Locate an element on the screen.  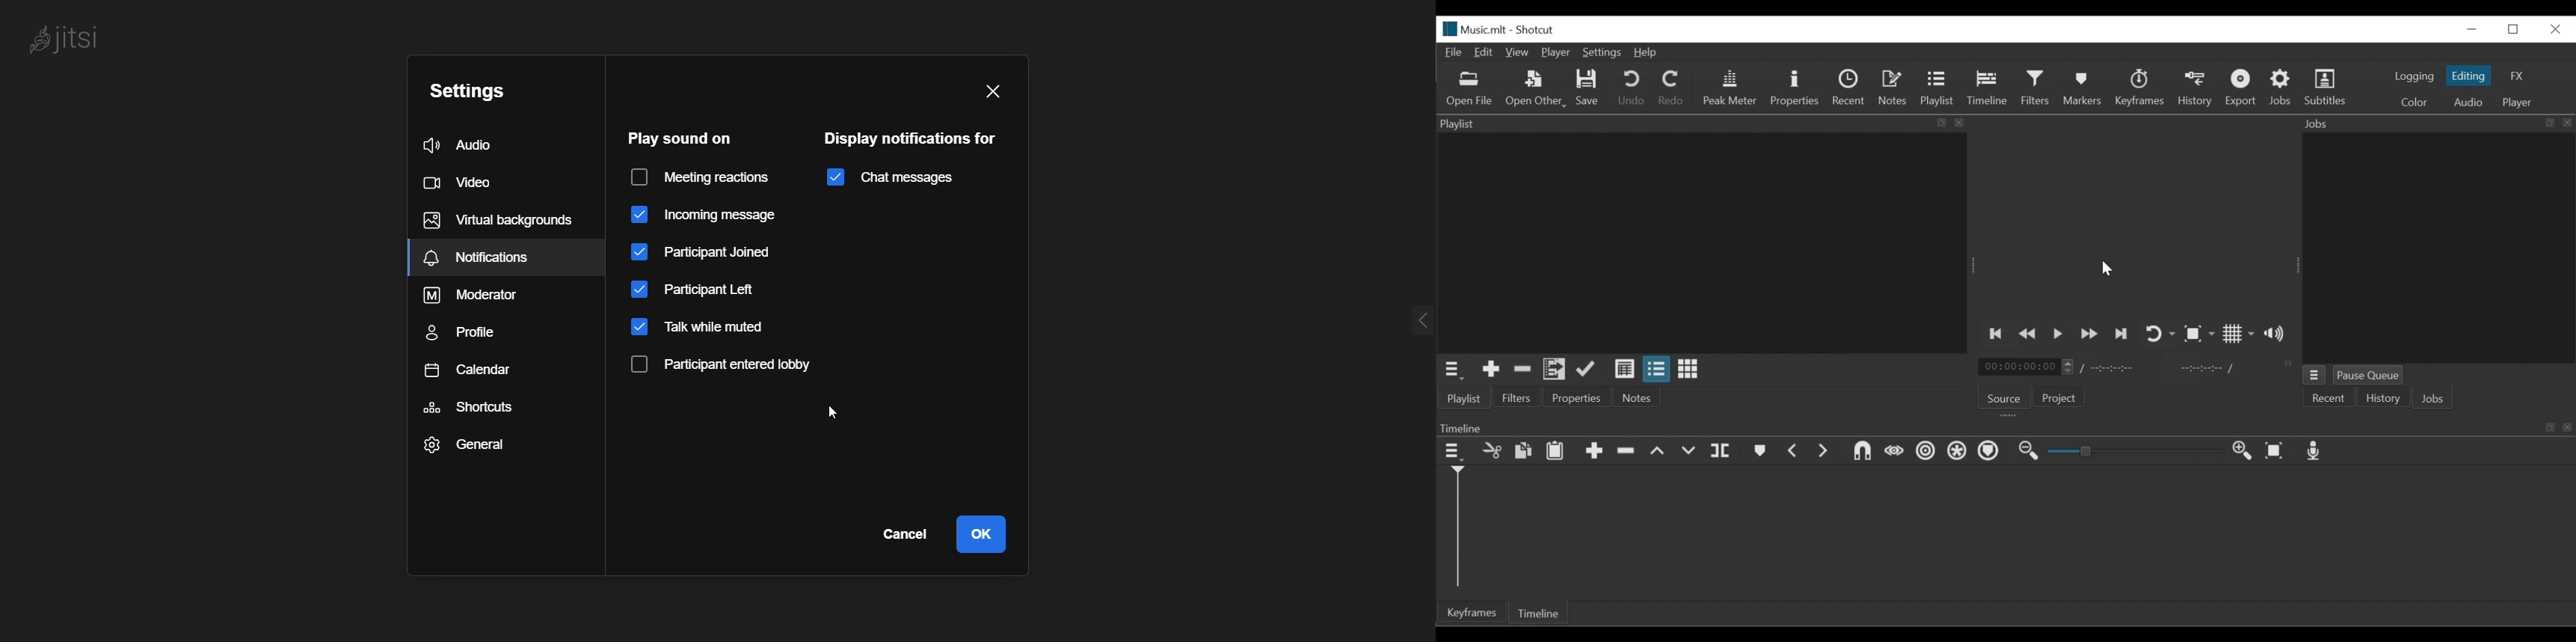
Shortcuts is located at coordinates (472, 406).